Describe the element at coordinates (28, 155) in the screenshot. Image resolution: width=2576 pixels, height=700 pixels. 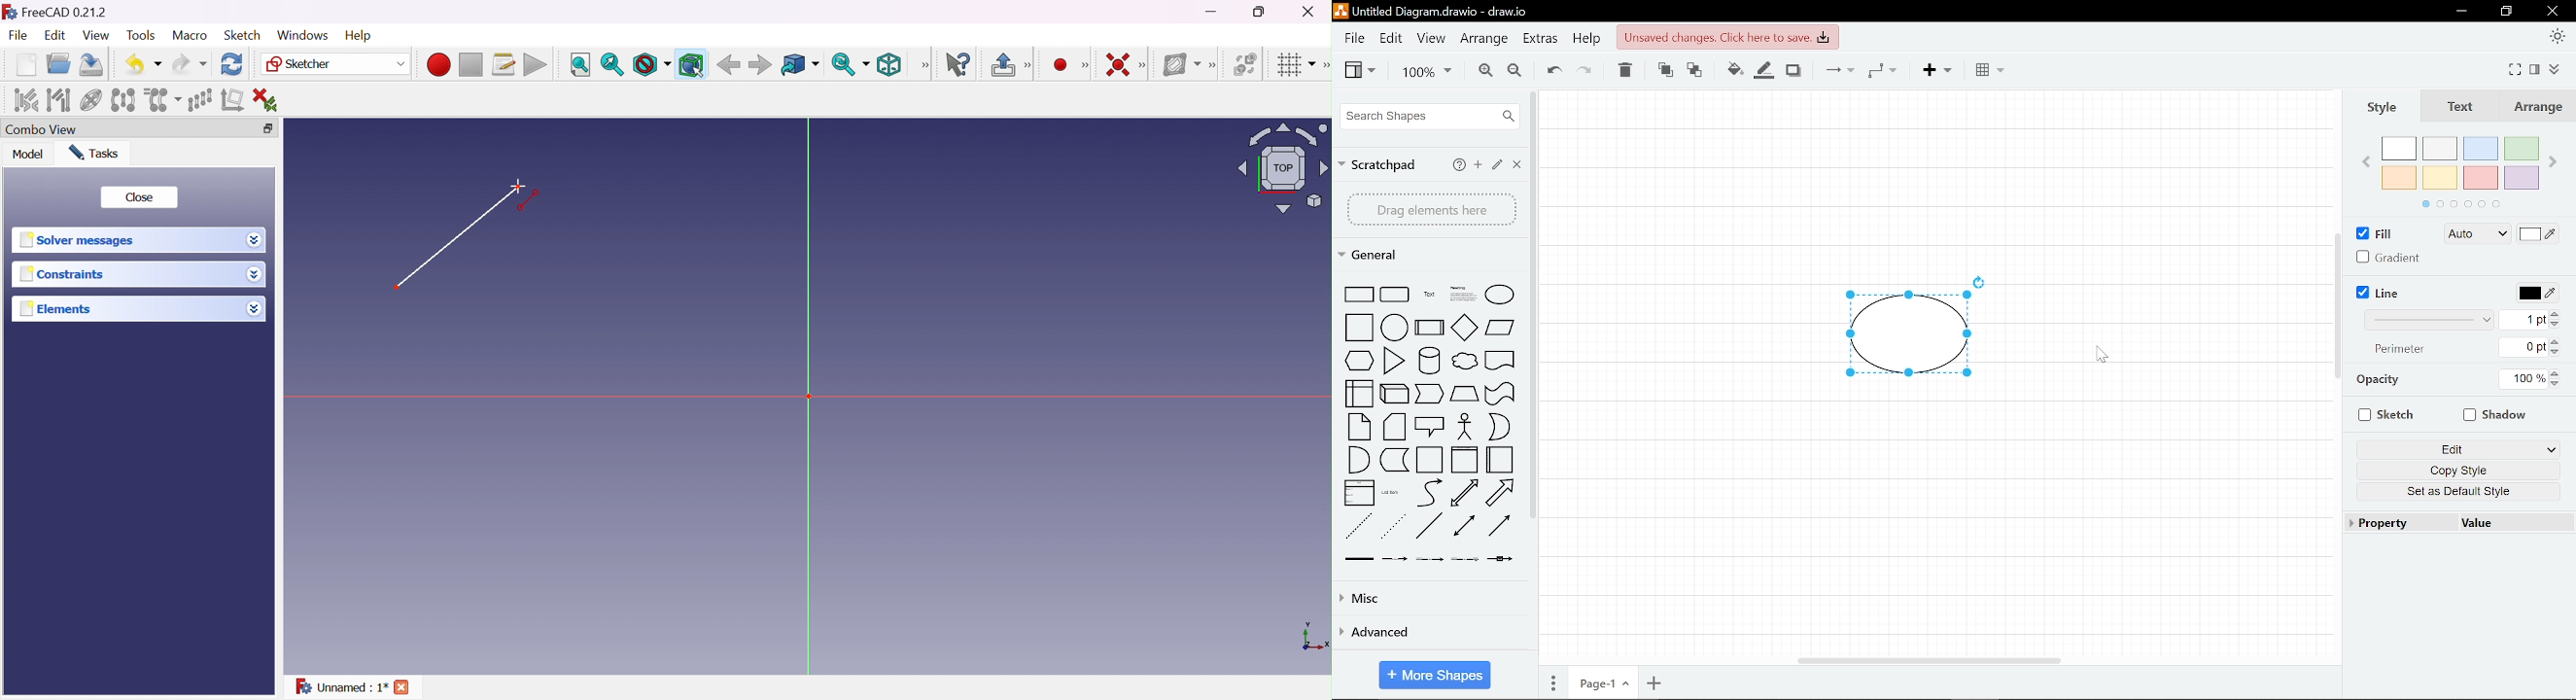
I see `Model` at that location.